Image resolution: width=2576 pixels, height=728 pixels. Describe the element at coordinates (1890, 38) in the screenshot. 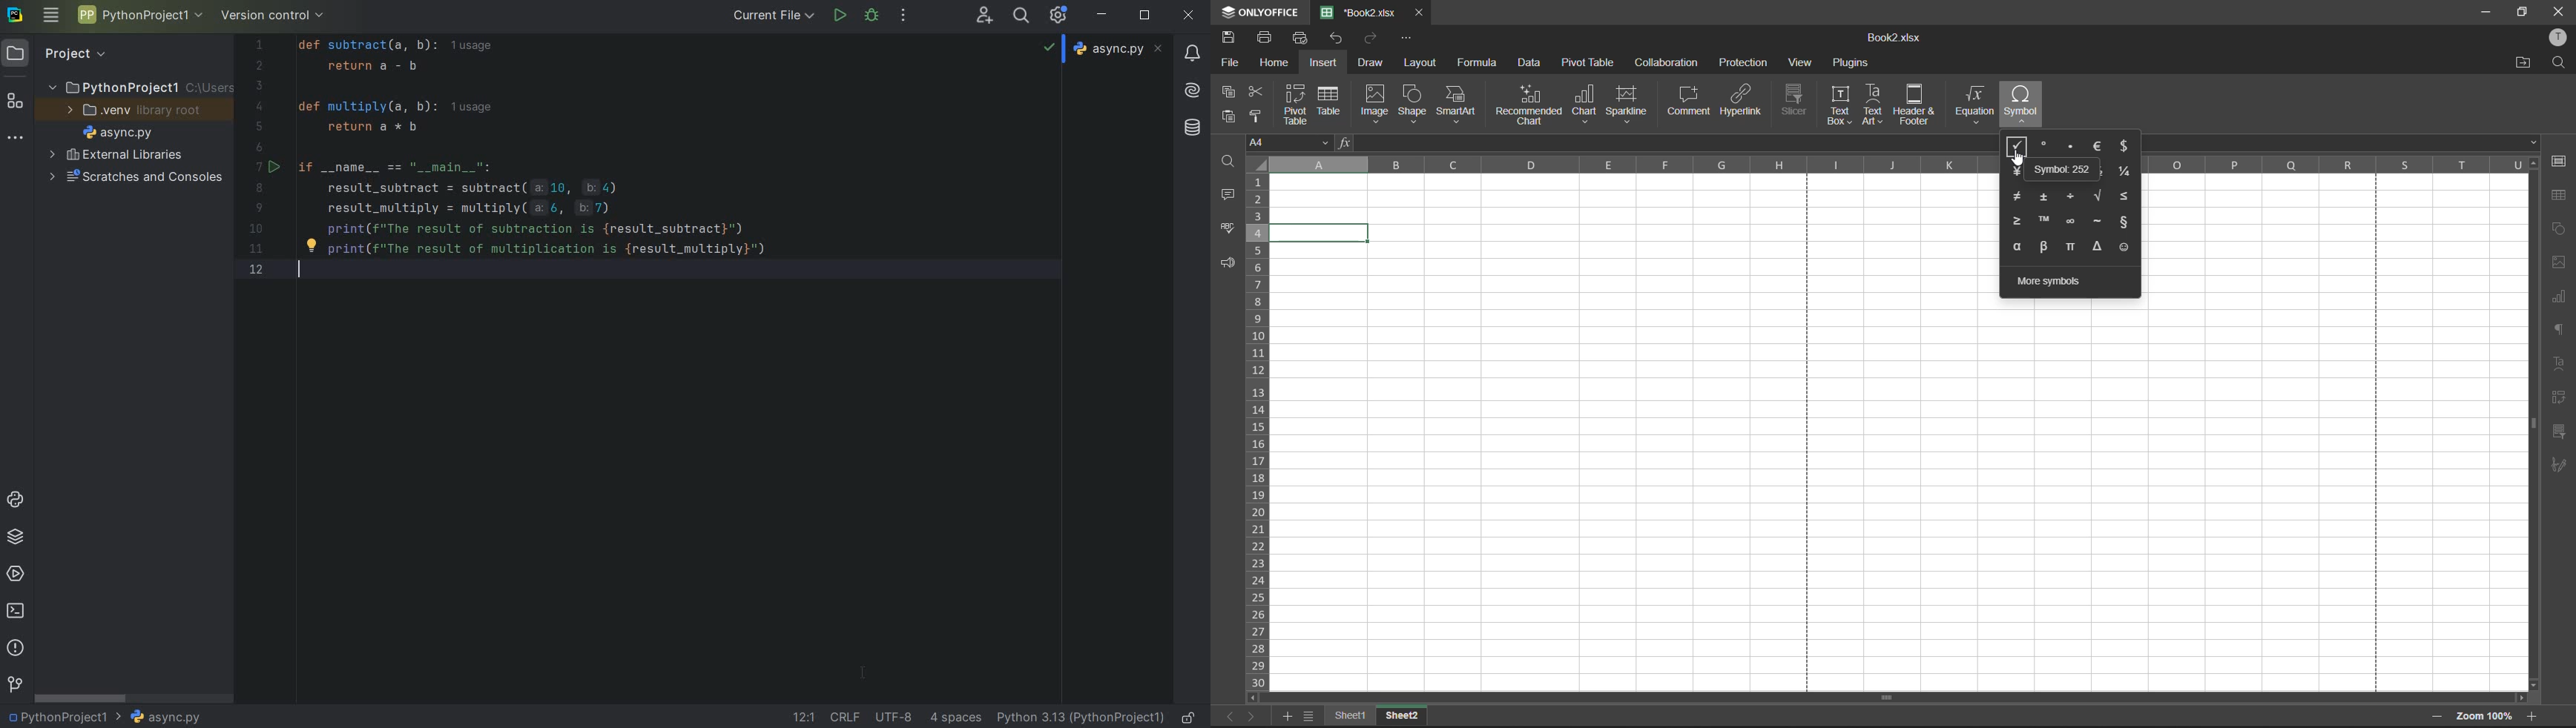

I see `Book2.xlsx` at that location.